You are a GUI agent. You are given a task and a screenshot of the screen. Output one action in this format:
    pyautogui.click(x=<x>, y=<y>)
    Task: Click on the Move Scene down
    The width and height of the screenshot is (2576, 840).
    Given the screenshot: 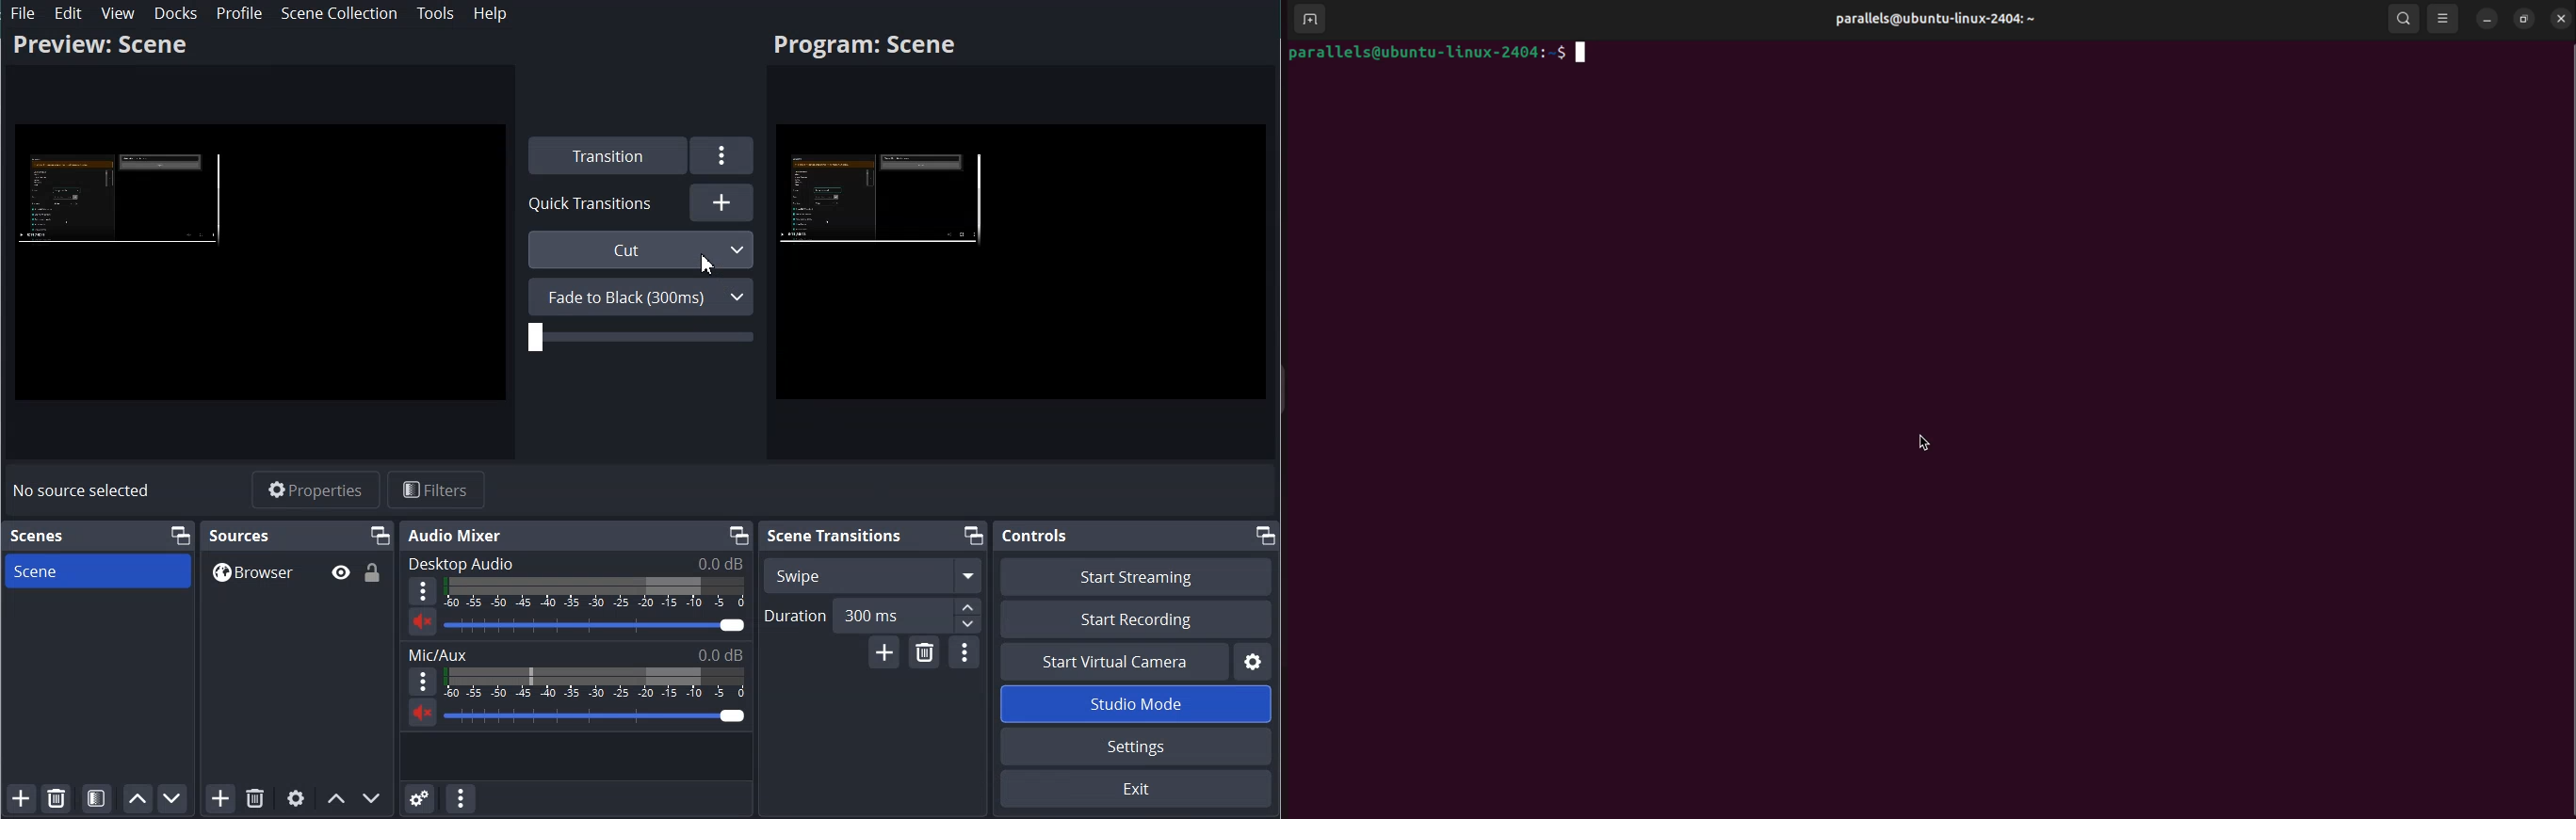 What is the action you would take?
    pyautogui.click(x=172, y=799)
    